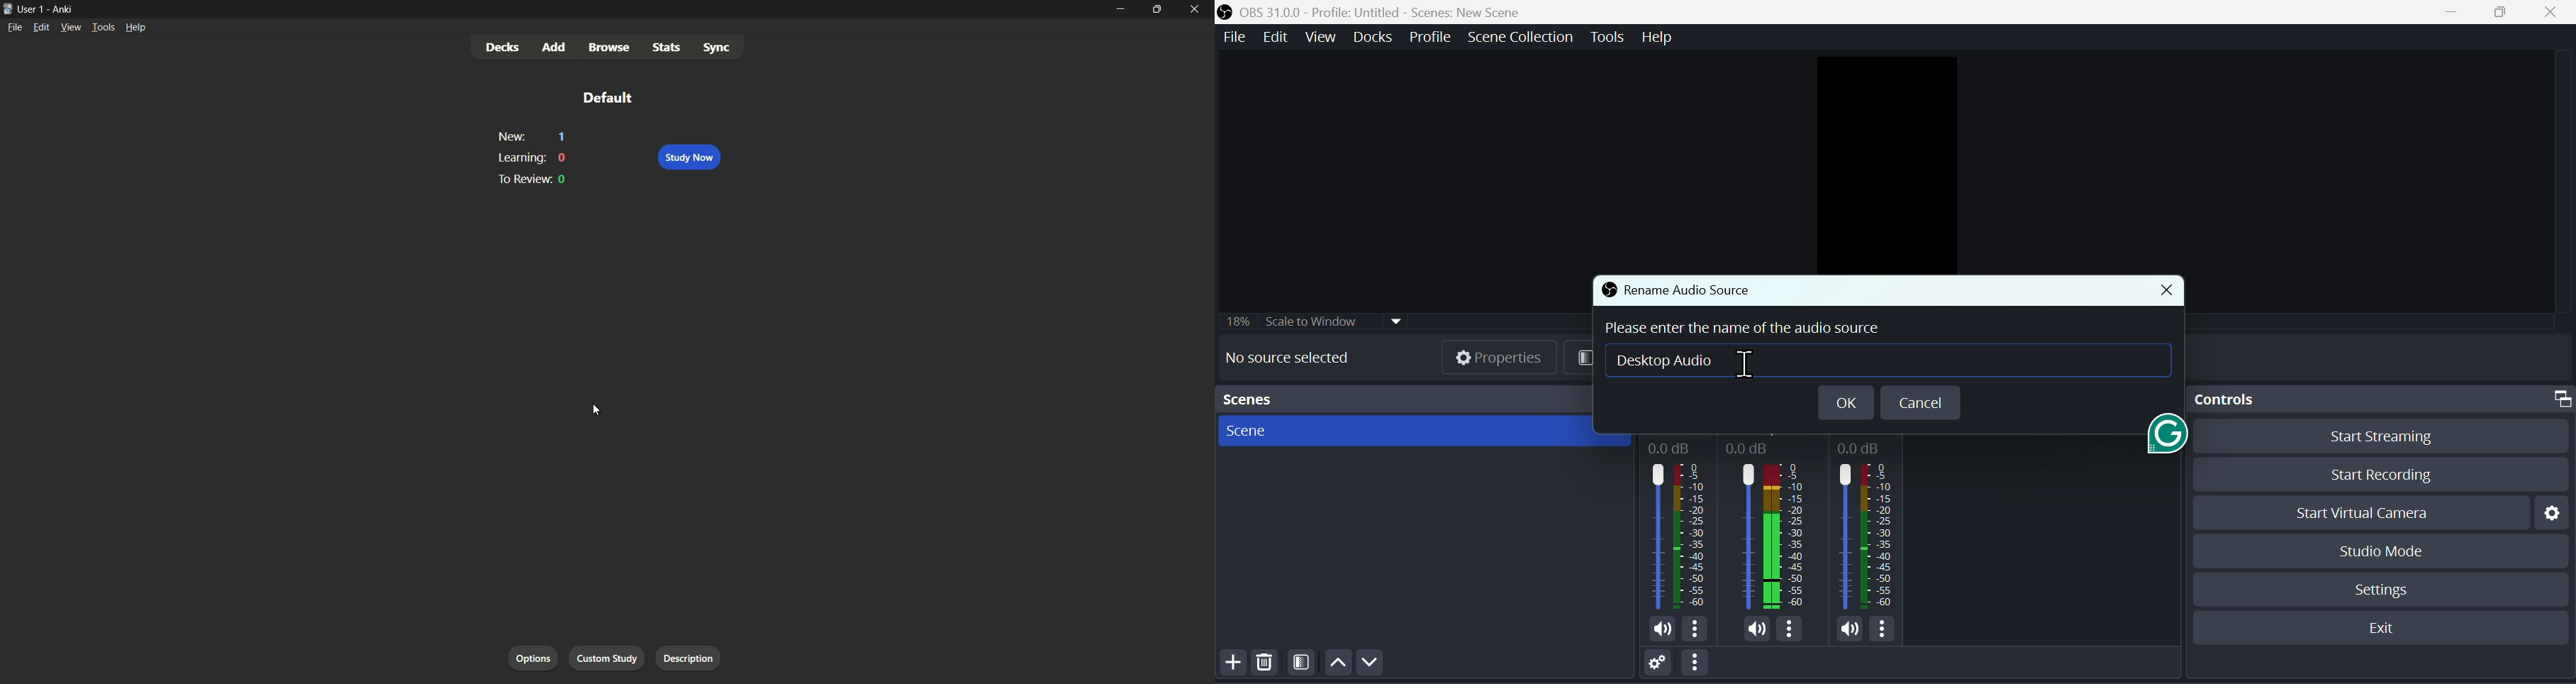 Image resolution: width=2576 pixels, height=700 pixels. I want to click on close, so click(2162, 290).